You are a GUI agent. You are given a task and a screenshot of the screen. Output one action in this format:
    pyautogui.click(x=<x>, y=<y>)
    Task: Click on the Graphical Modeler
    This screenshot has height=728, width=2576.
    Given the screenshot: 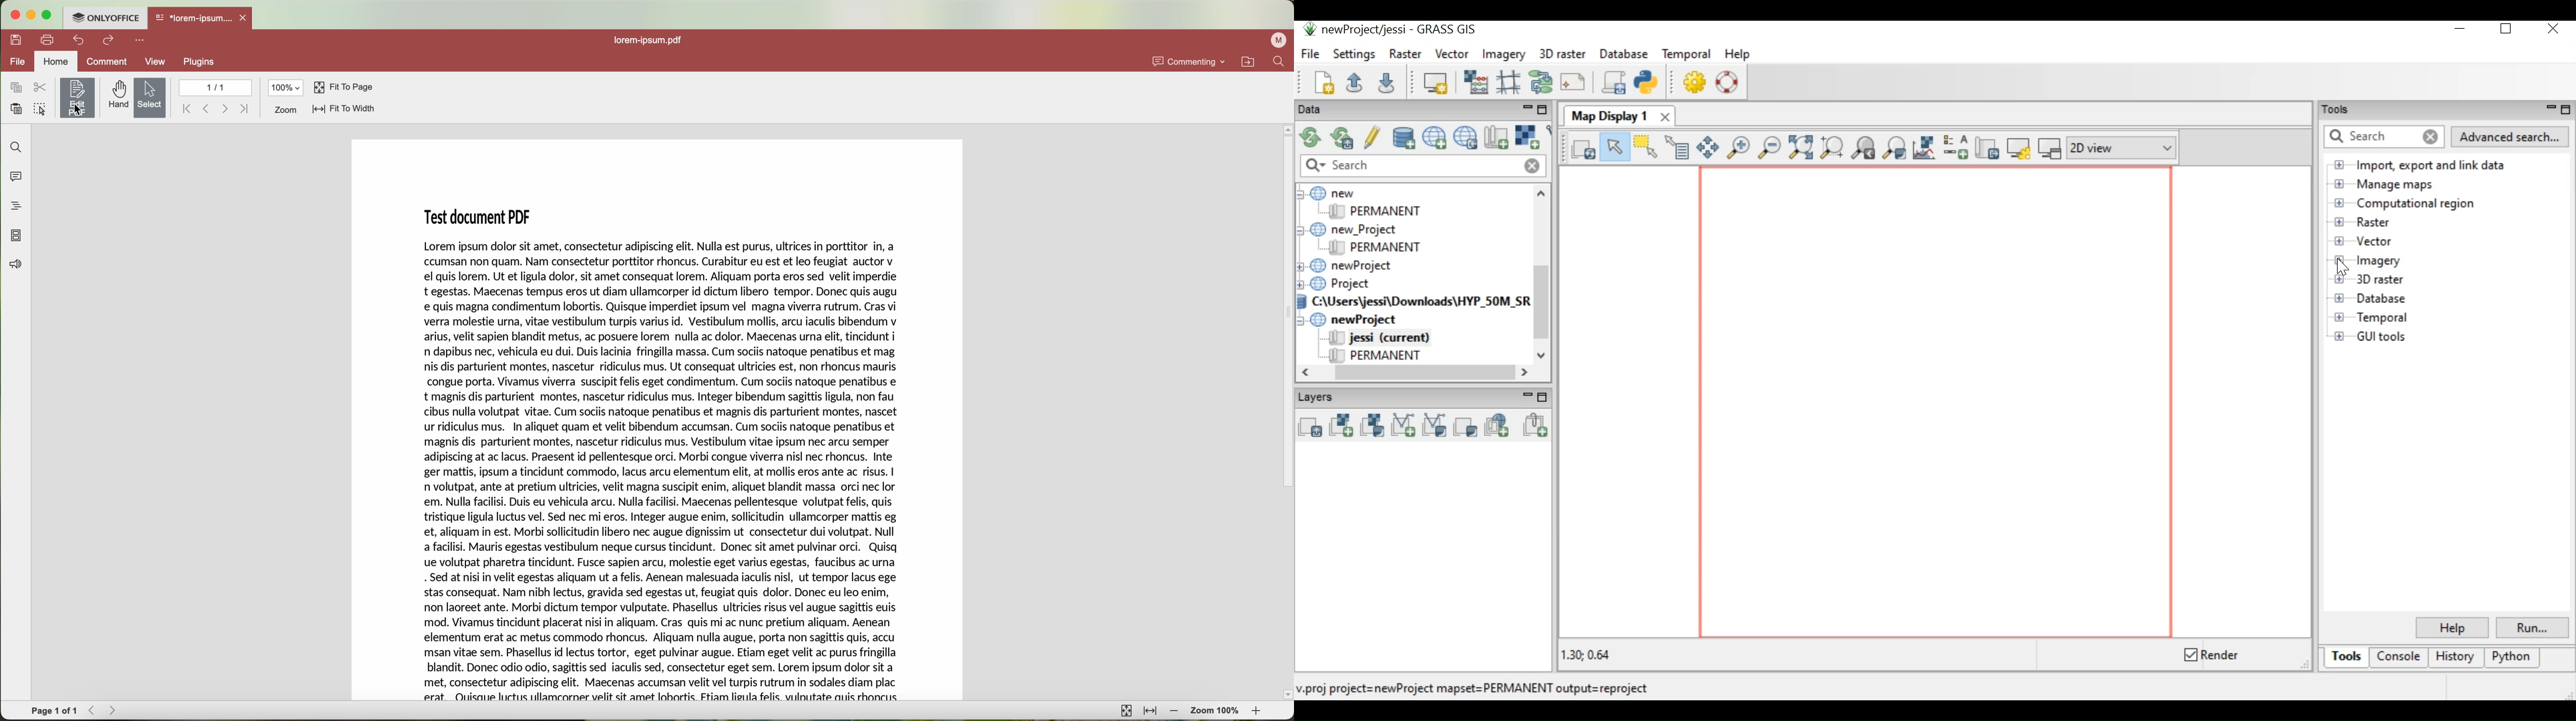 What is the action you would take?
    pyautogui.click(x=1540, y=82)
    